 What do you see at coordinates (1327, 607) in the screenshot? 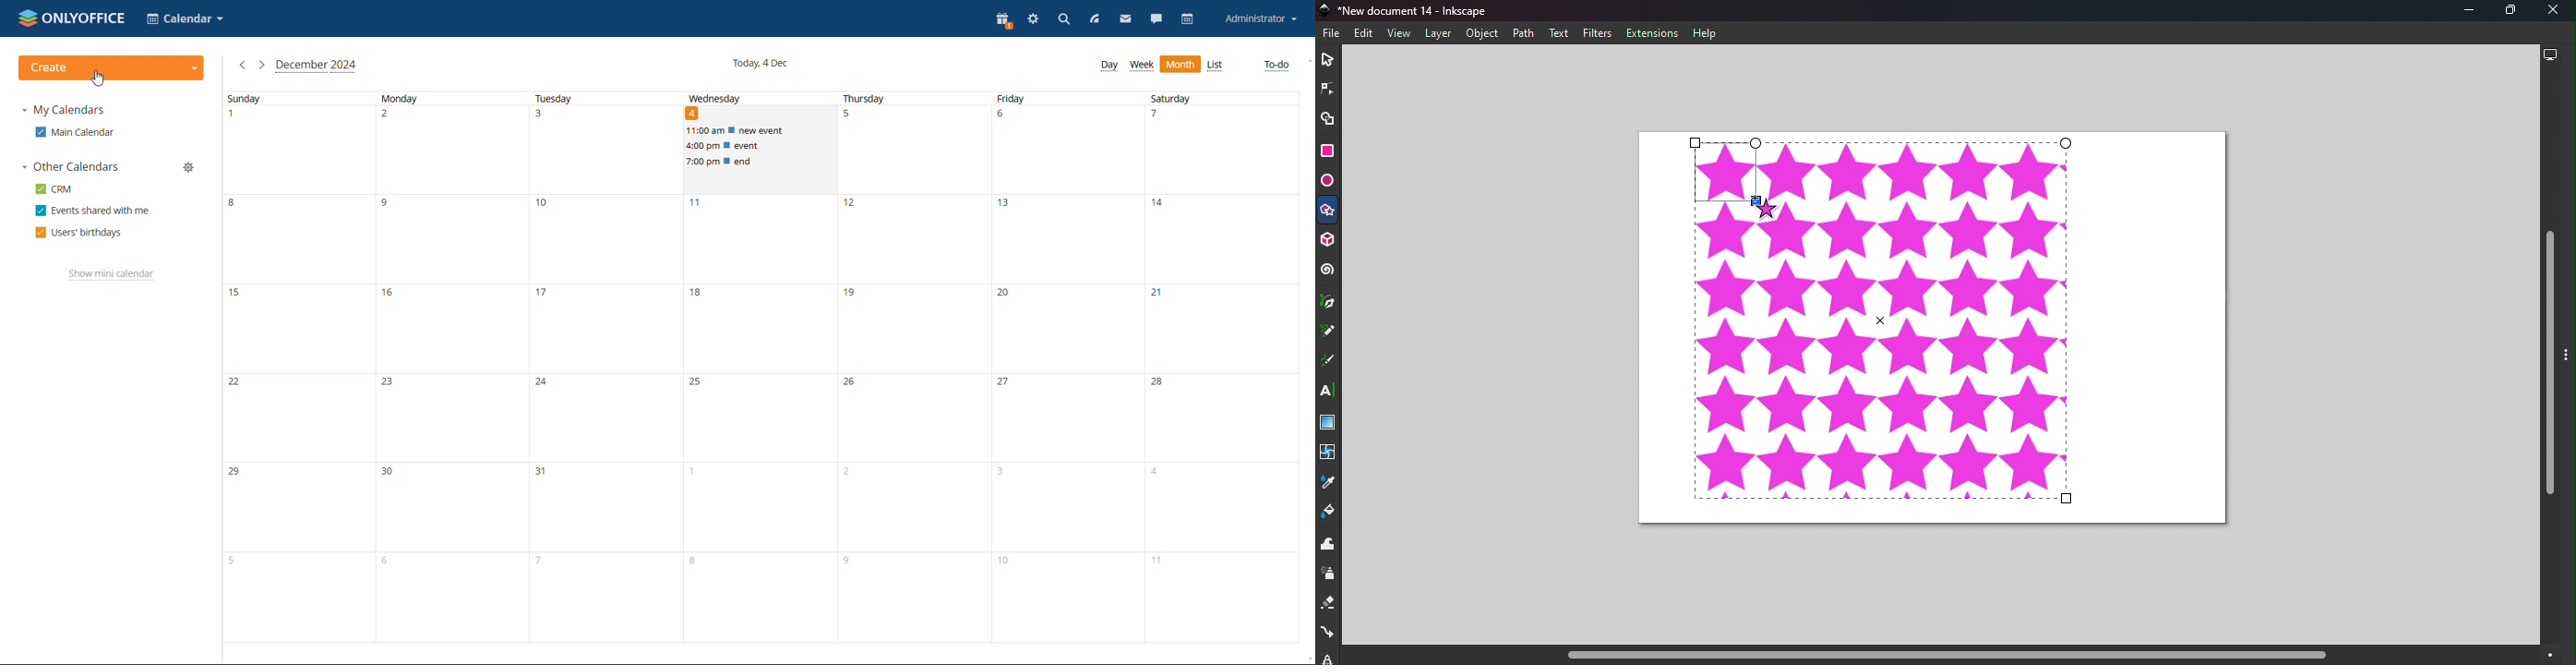
I see `Eraser tool` at bounding box center [1327, 607].